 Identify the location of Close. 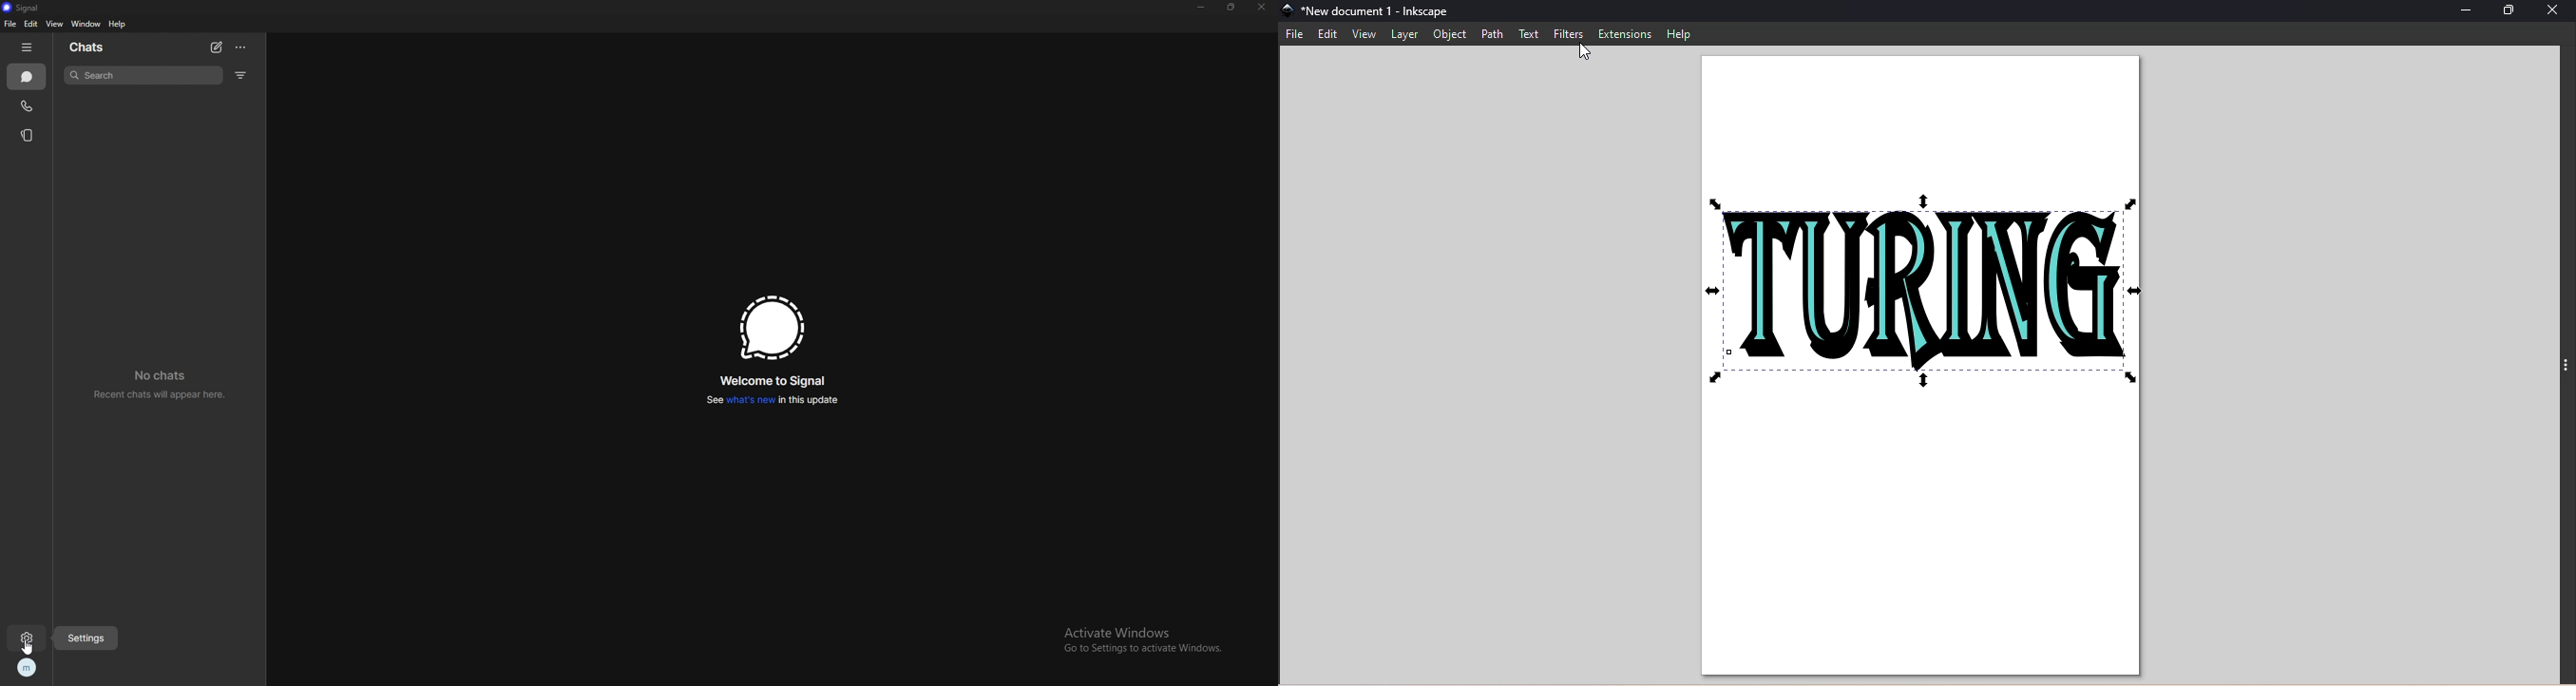
(2554, 13).